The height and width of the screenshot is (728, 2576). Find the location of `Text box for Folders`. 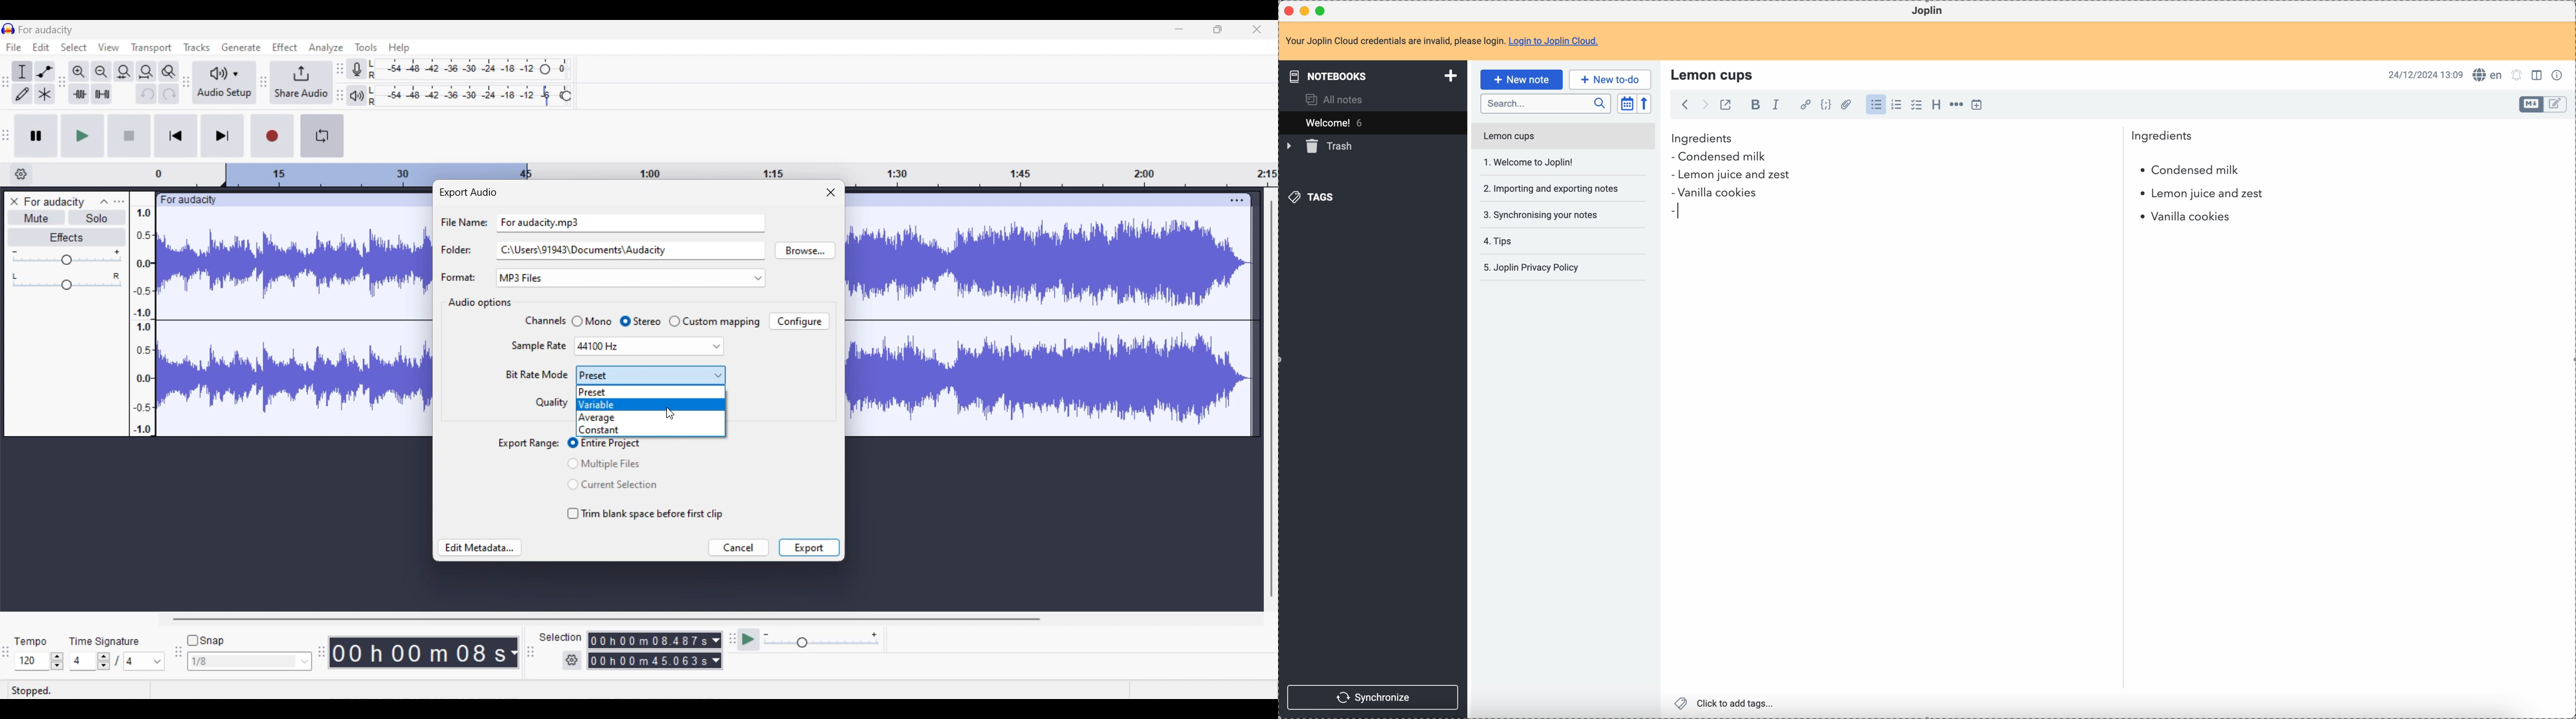

Text box for Folders is located at coordinates (630, 250).